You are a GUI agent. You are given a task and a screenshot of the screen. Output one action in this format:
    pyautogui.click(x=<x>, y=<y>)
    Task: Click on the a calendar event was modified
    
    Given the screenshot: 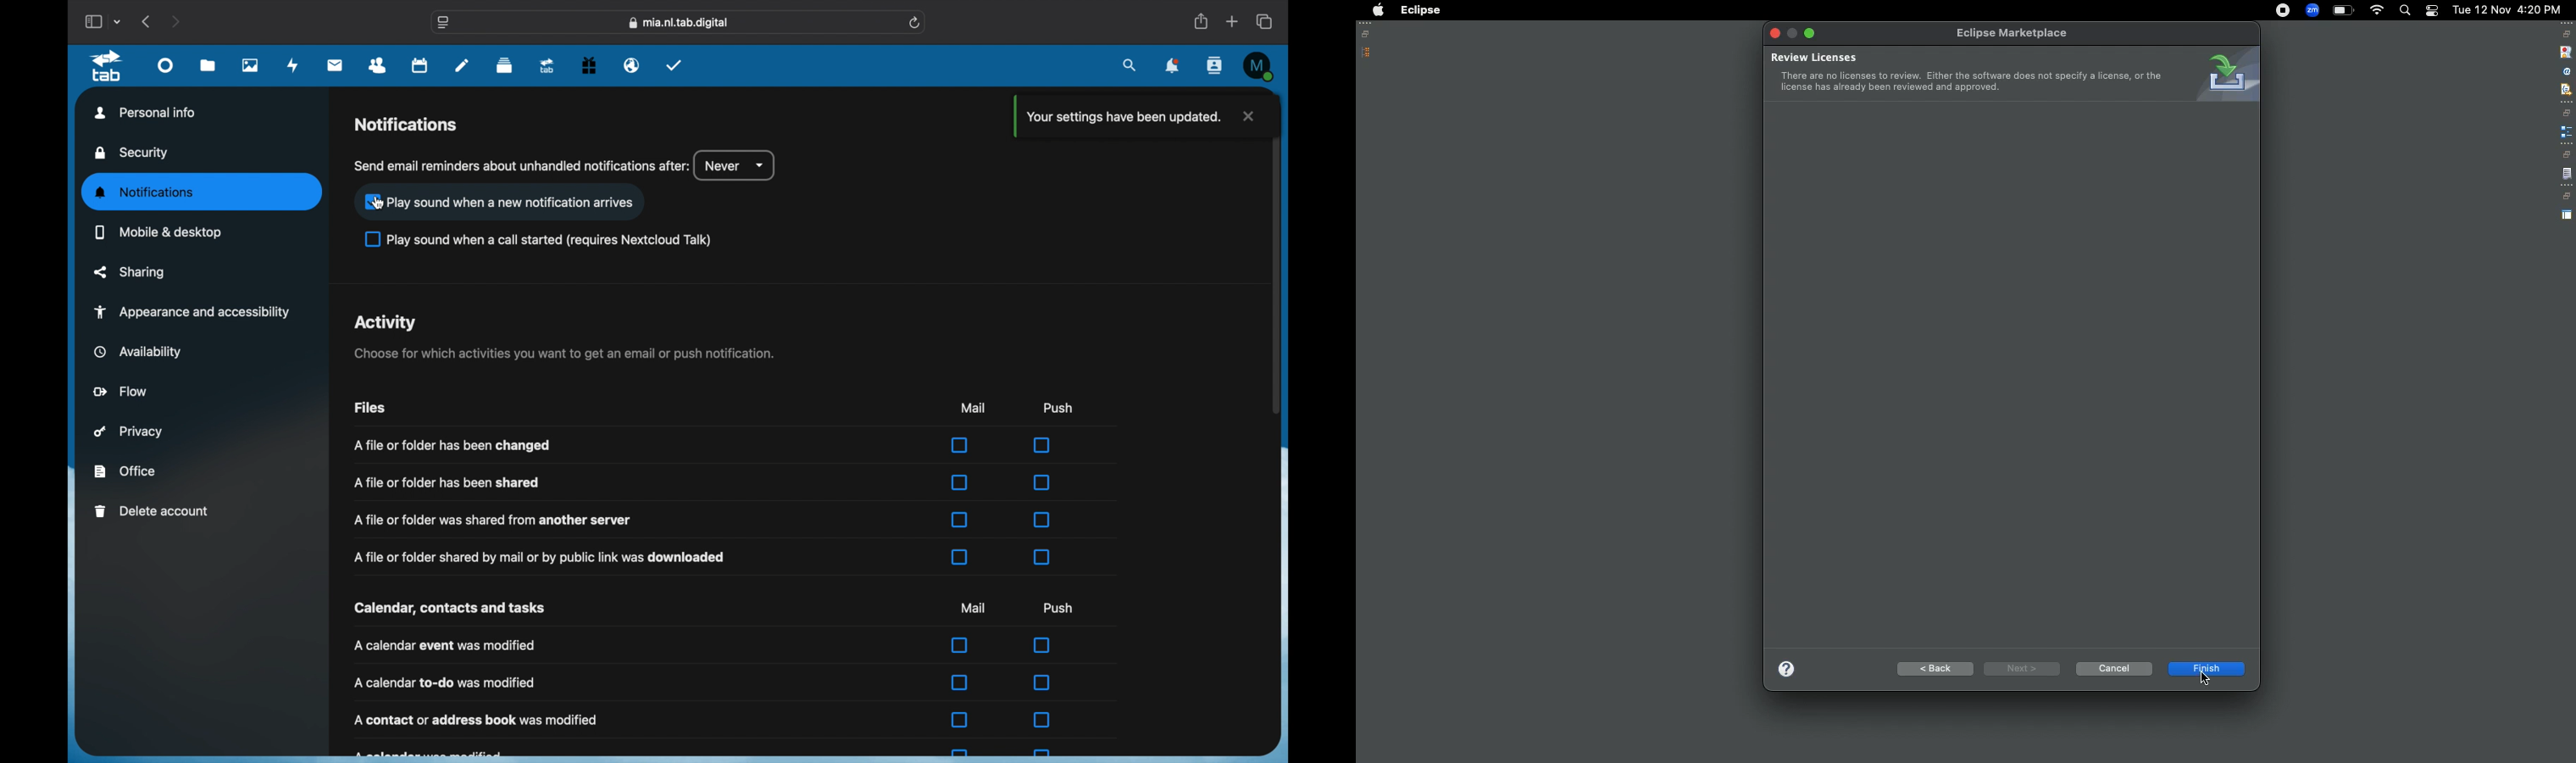 What is the action you would take?
    pyautogui.click(x=445, y=646)
    